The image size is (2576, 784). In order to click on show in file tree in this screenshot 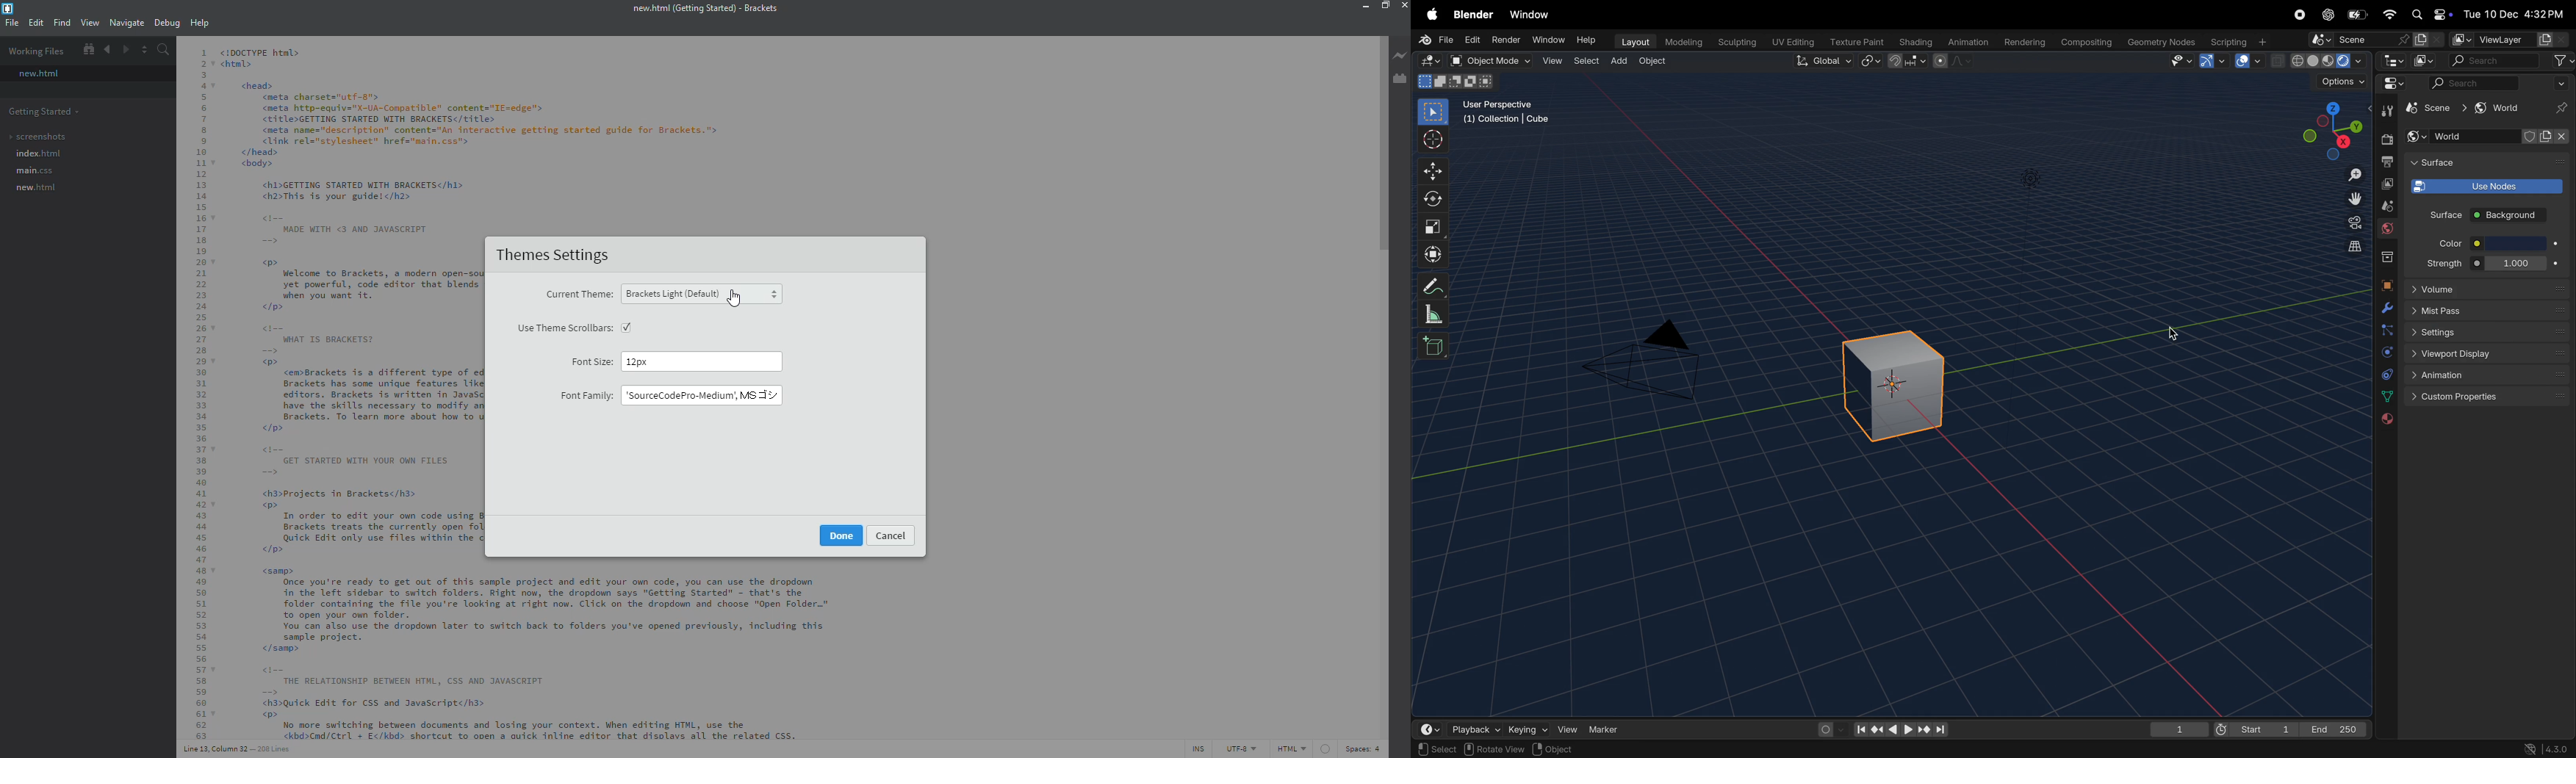, I will do `click(87, 49)`.